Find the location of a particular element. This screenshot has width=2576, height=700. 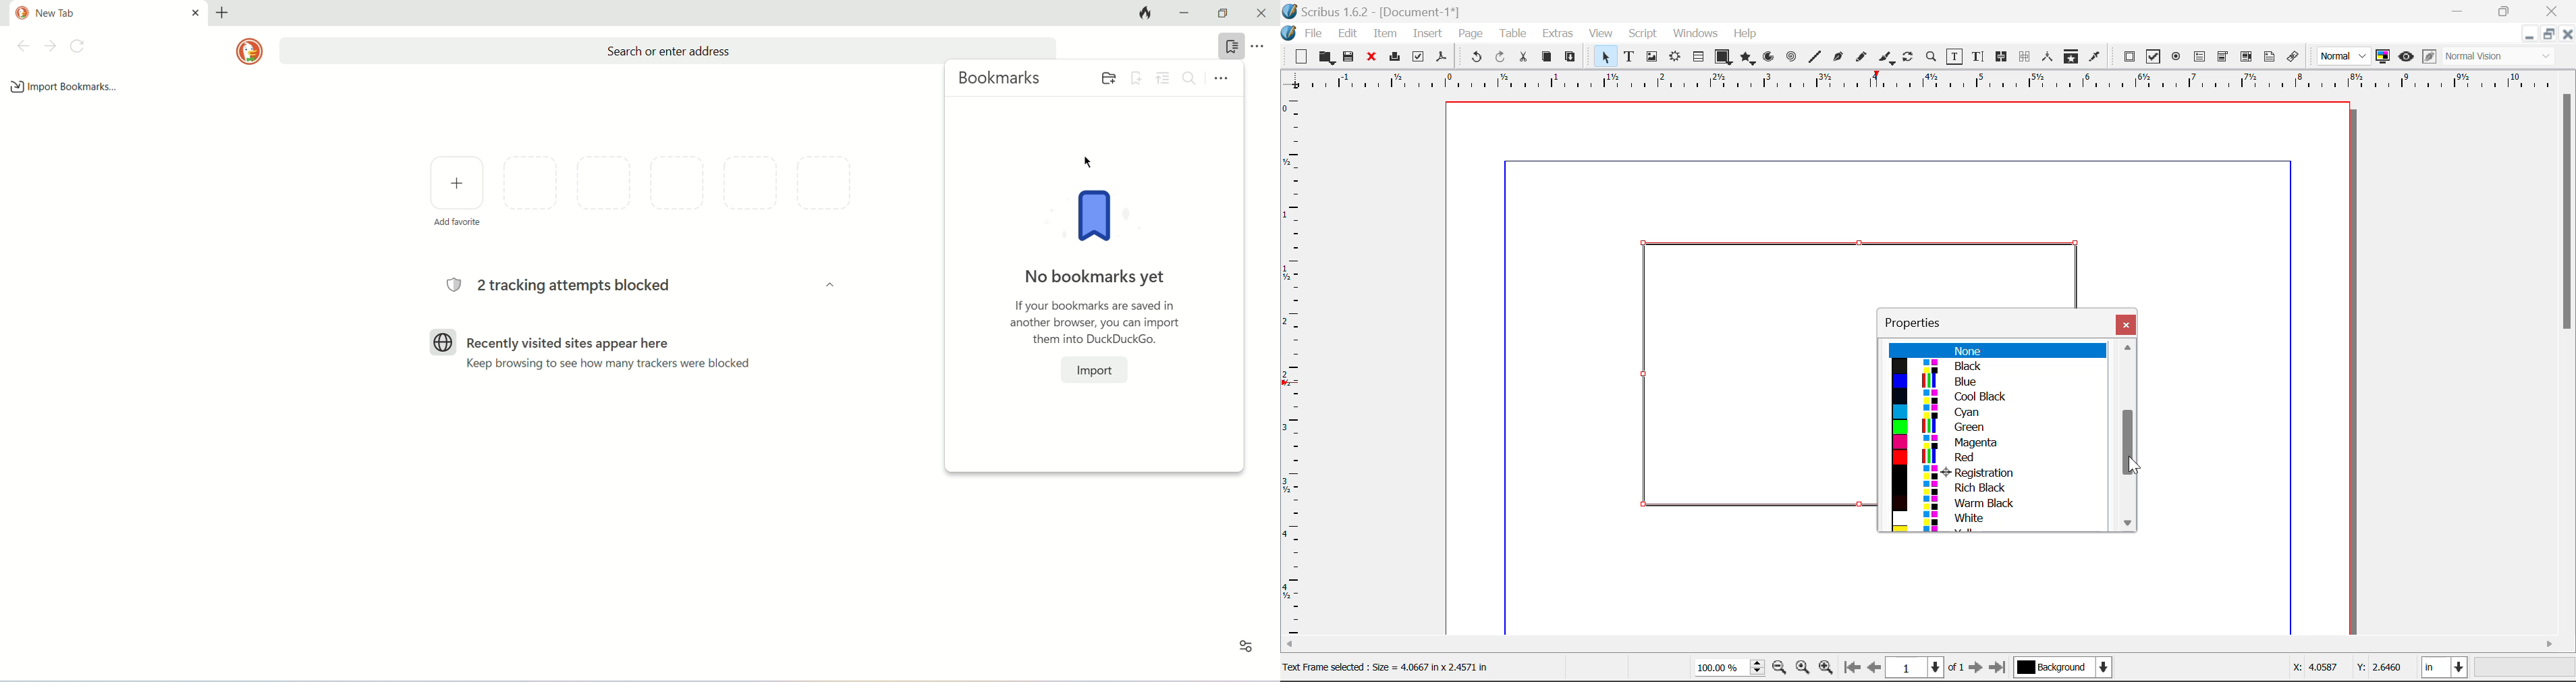

Pre-flight Verifier is located at coordinates (1419, 57).